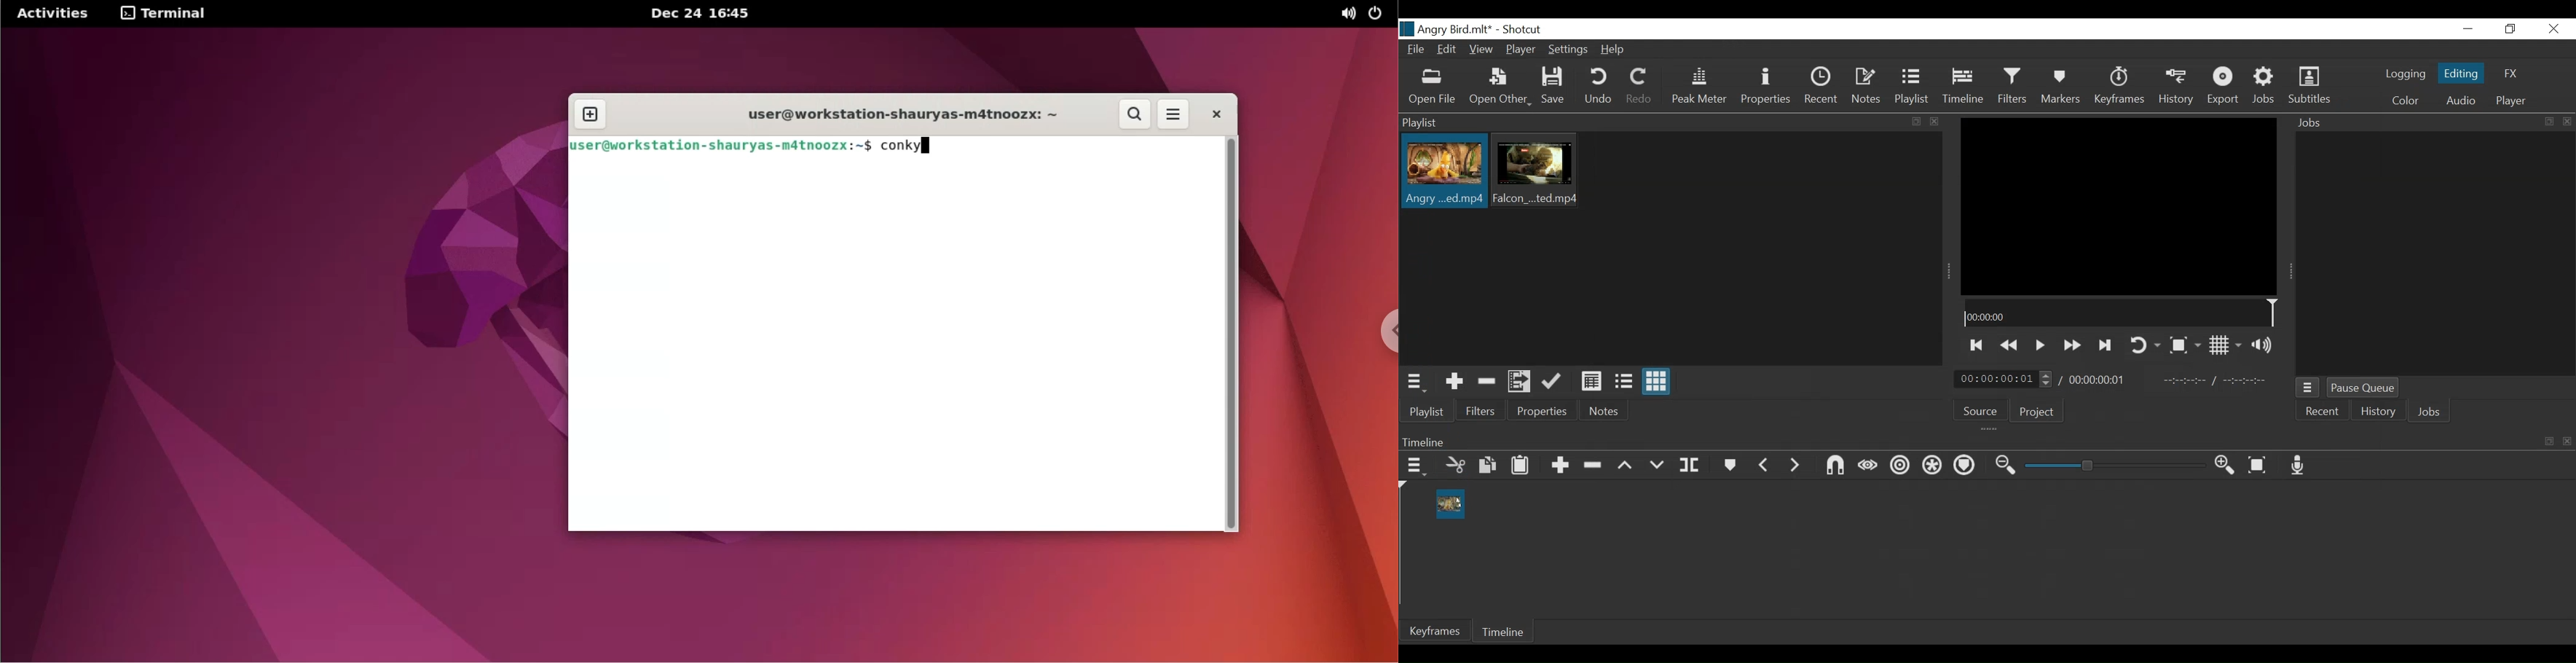 The height and width of the screenshot is (672, 2576). I want to click on Toggle play forward quickly, so click(2074, 344).